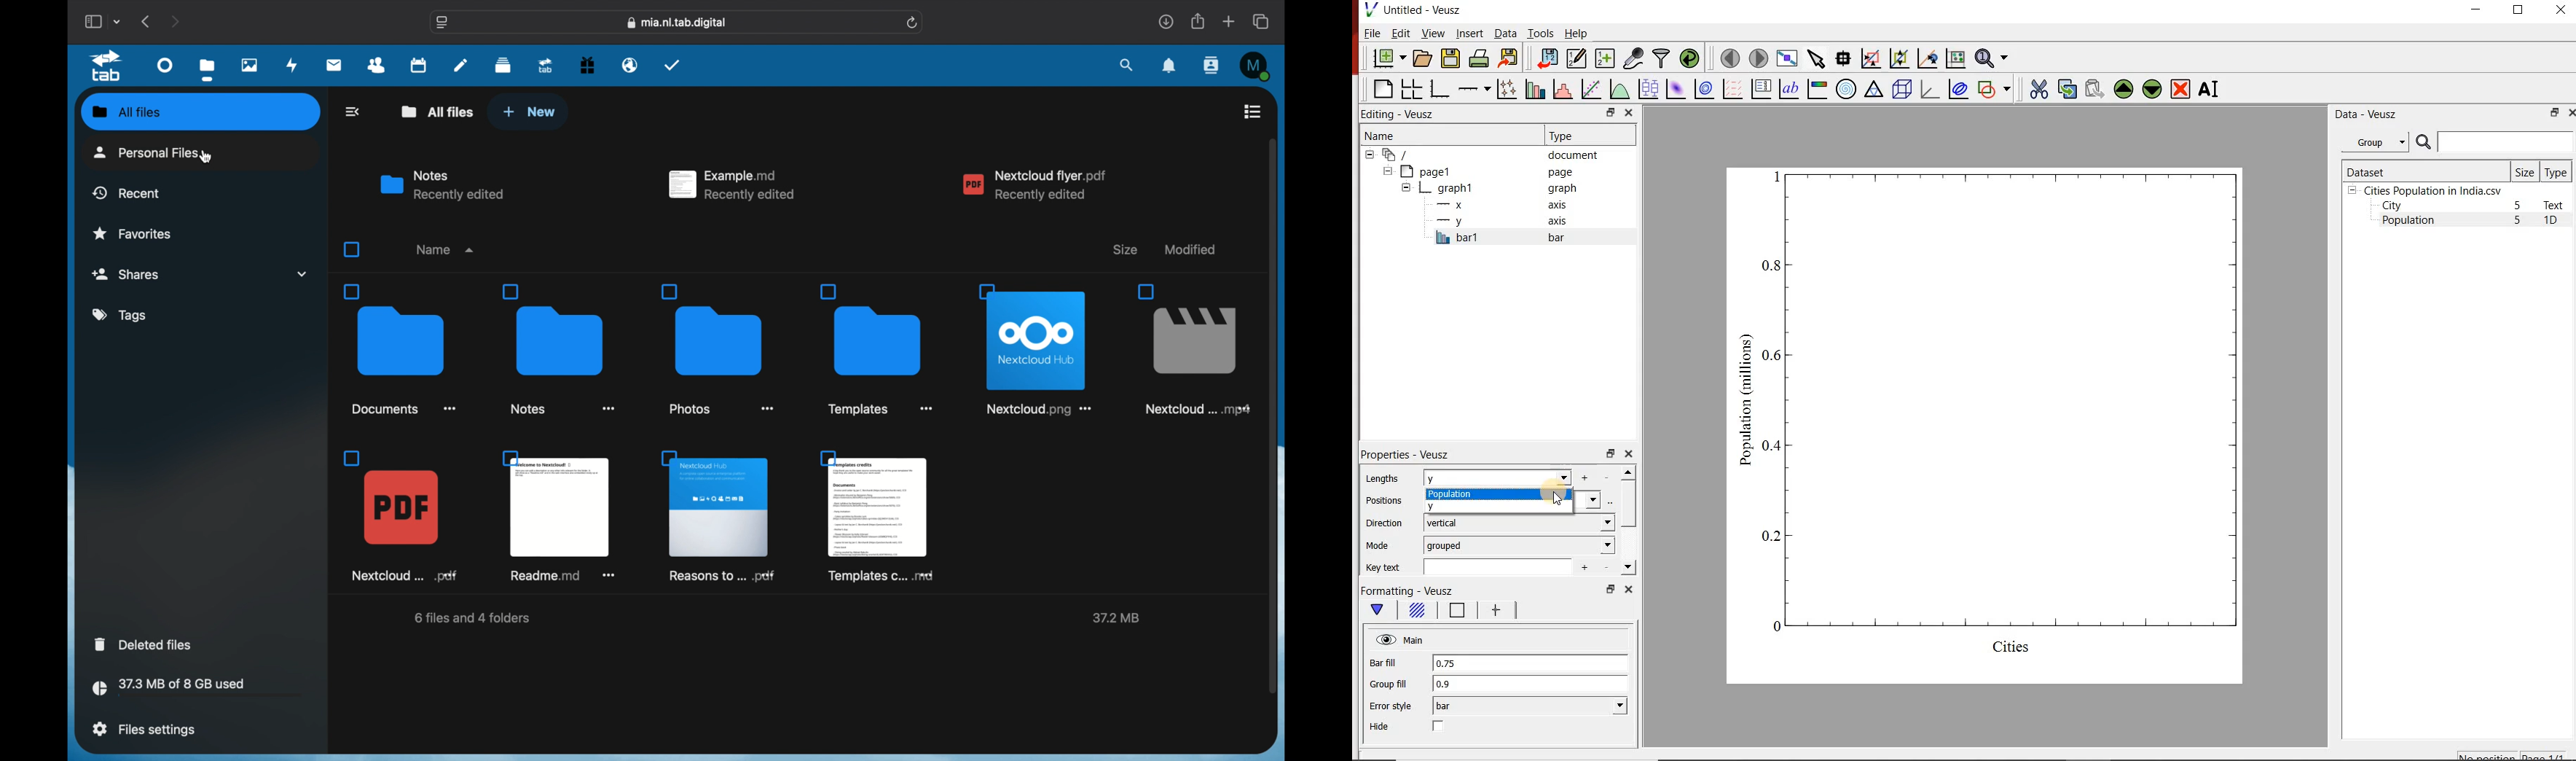 The width and height of the screenshot is (2576, 784). Describe the element at coordinates (175, 21) in the screenshot. I see `next` at that location.